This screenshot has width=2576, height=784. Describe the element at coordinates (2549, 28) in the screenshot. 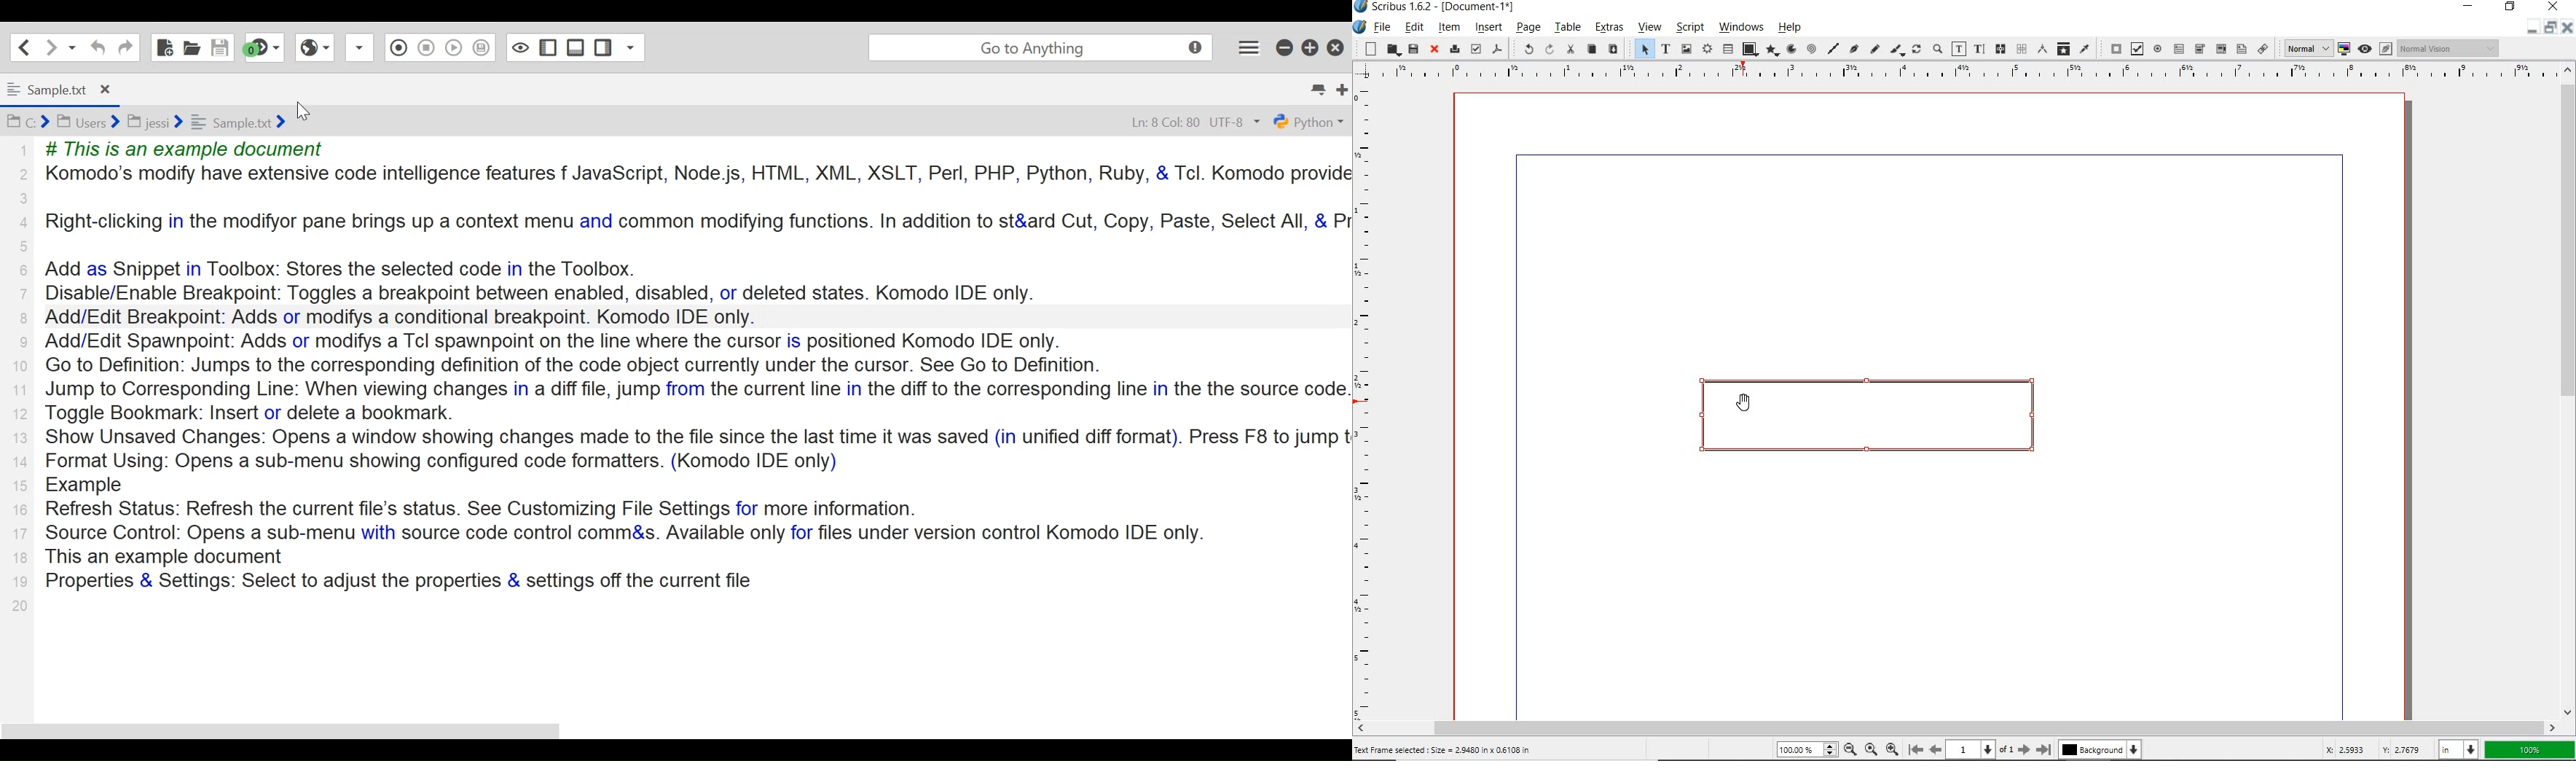

I see `Minimize` at that location.